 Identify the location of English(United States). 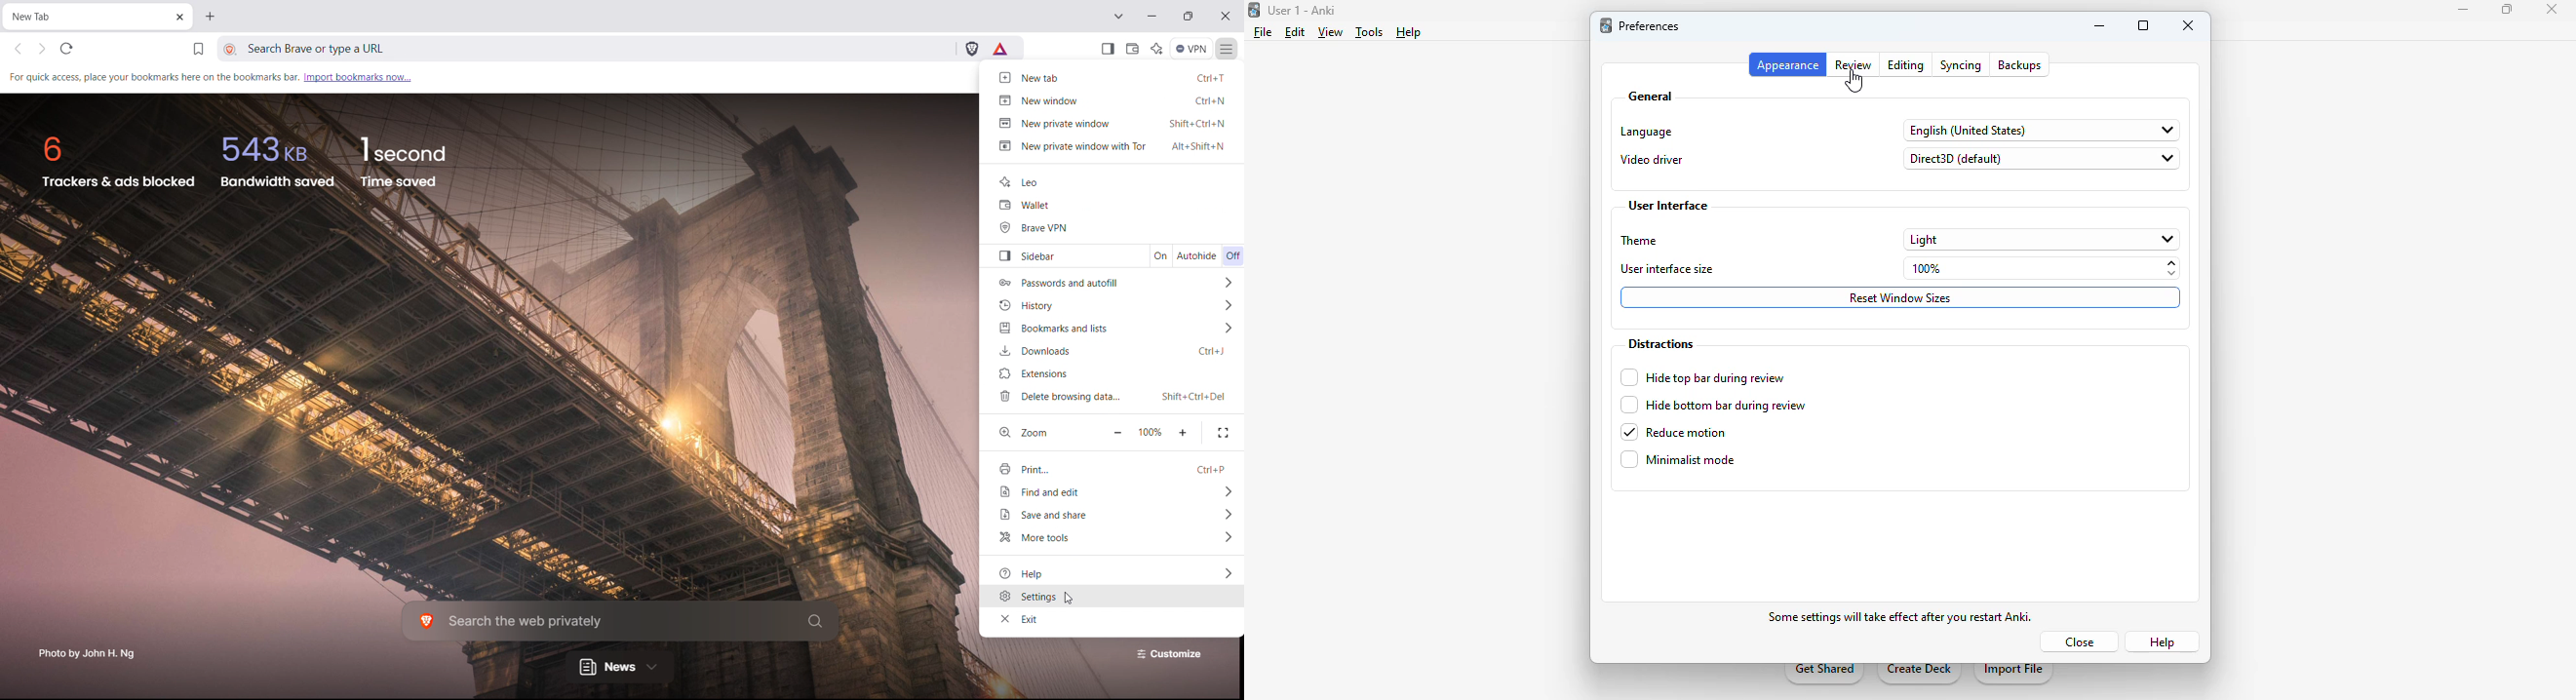
(2041, 131).